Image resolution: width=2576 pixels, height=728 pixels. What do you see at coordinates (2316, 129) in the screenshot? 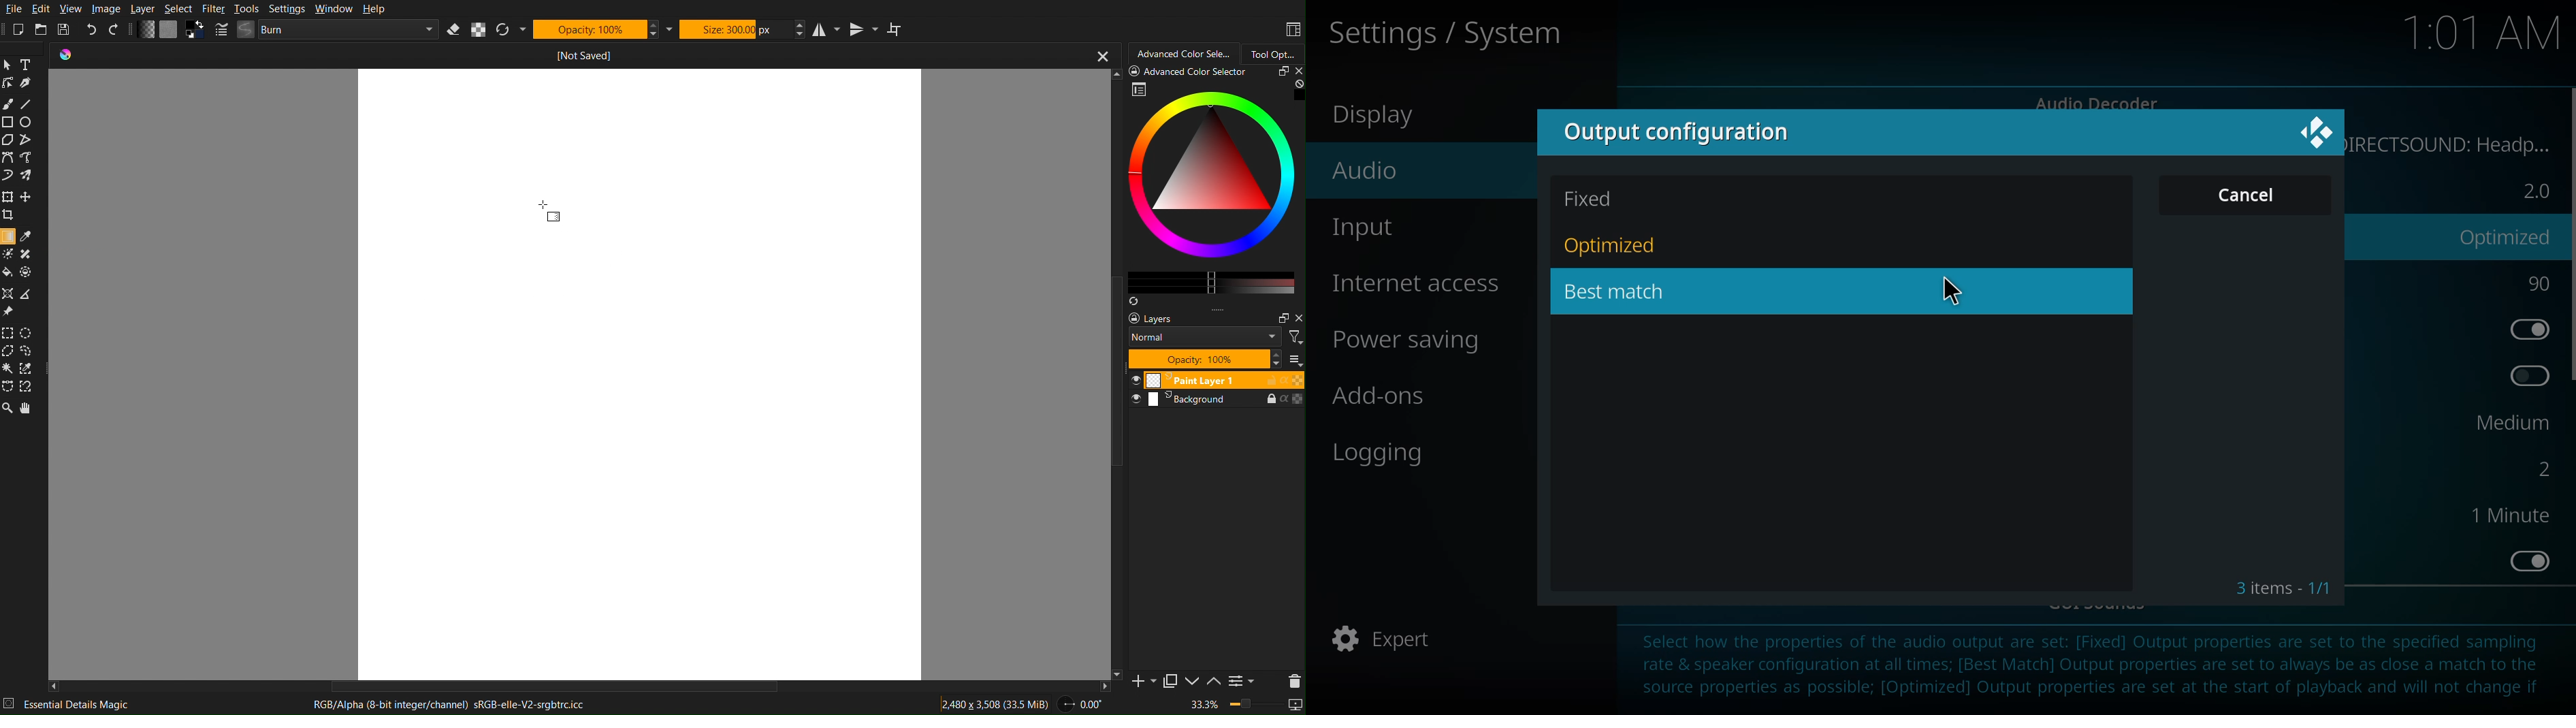
I see `close` at bounding box center [2316, 129].